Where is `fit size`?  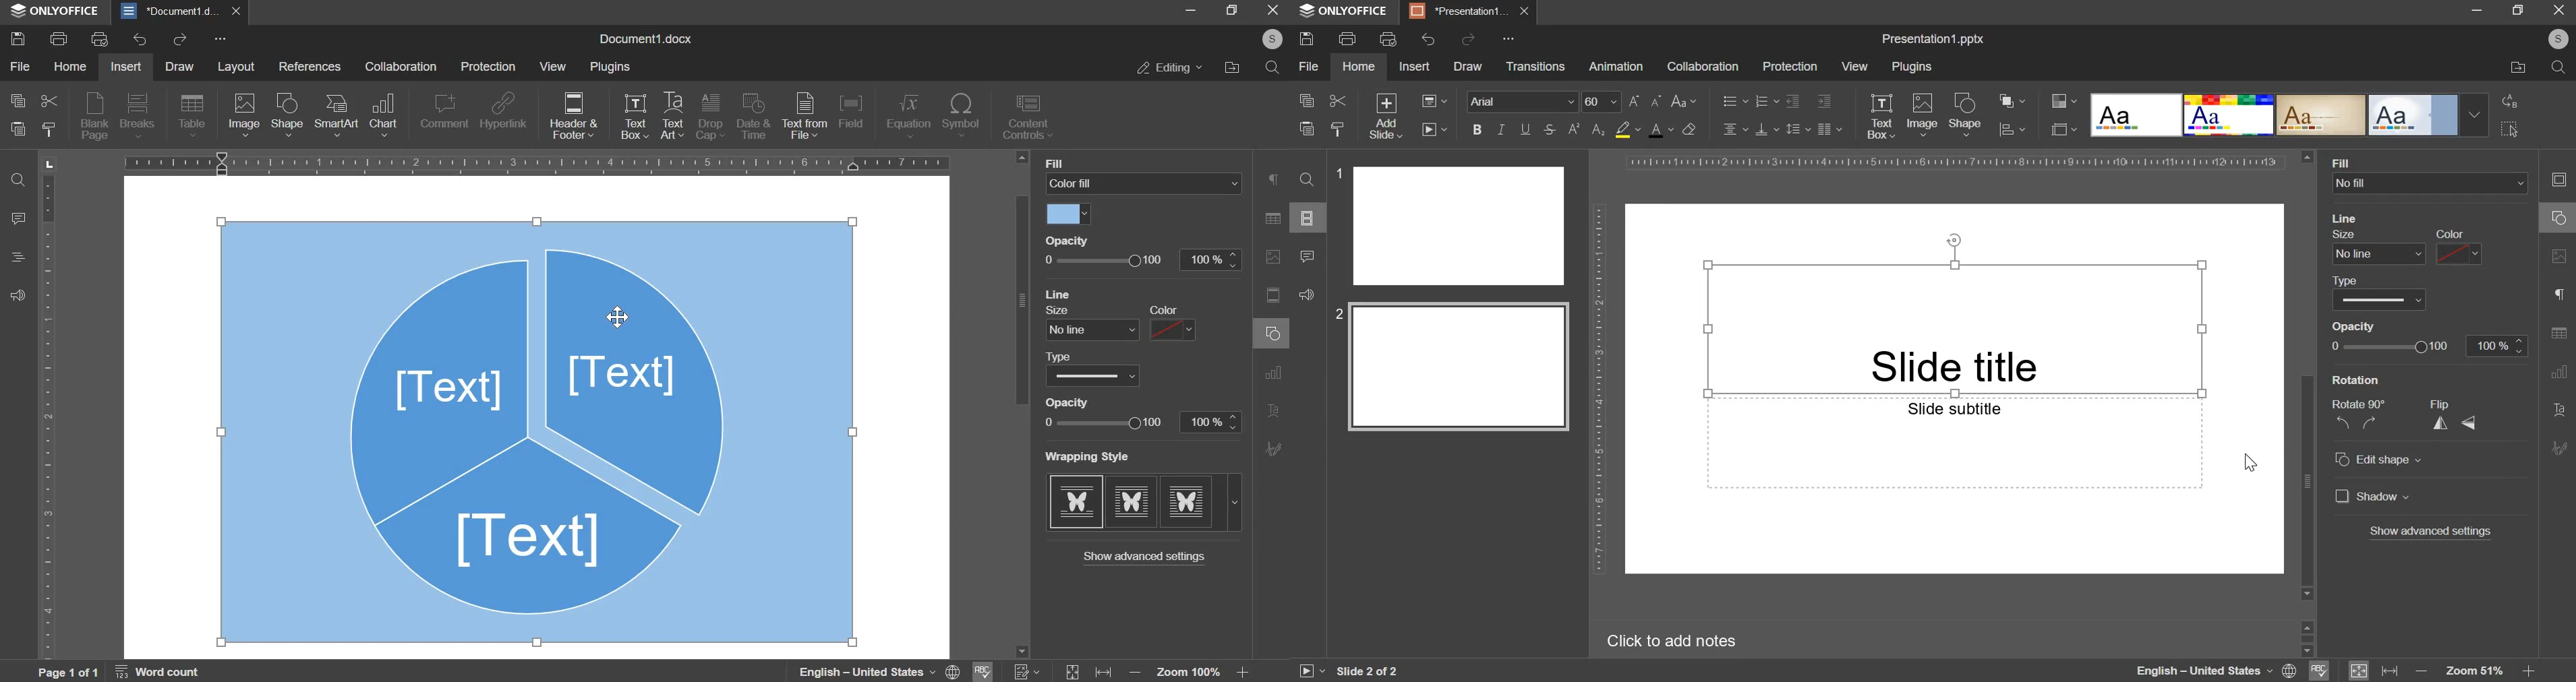
fit size is located at coordinates (1072, 667).